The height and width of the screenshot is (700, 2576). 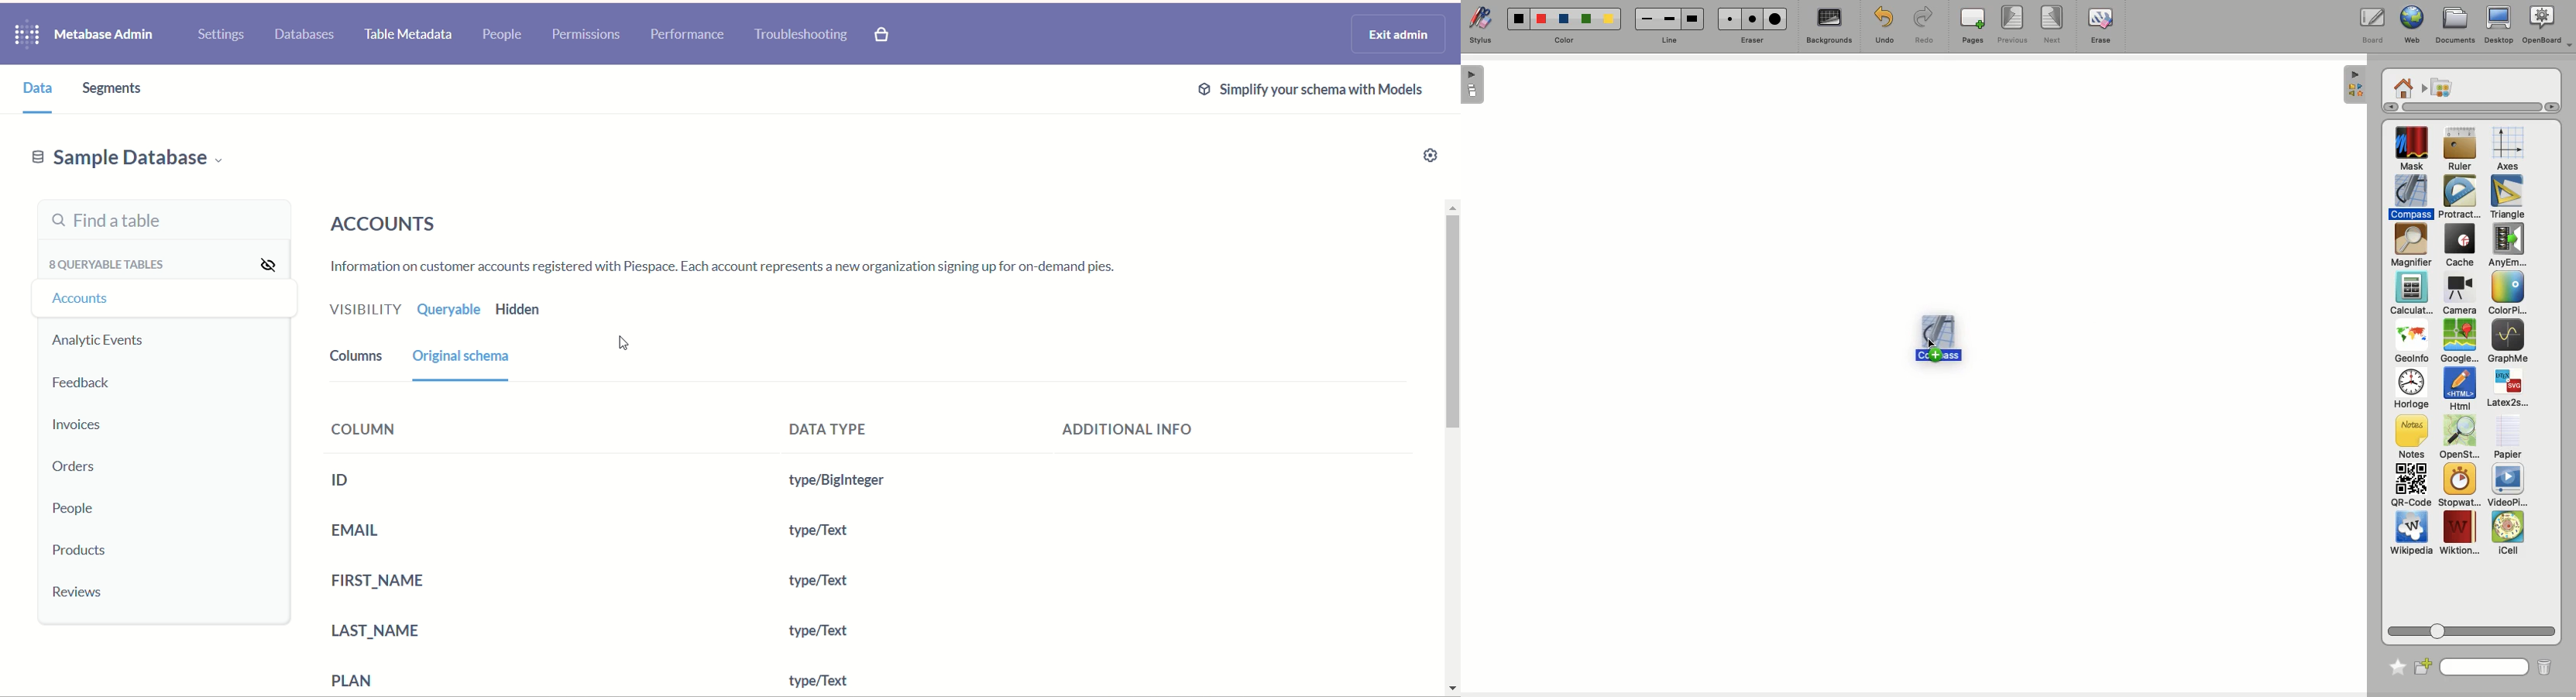 What do you see at coordinates (1452, 445) in the screenshot?
I see `vertical scroll bar` at bounding box center [1452, 445].